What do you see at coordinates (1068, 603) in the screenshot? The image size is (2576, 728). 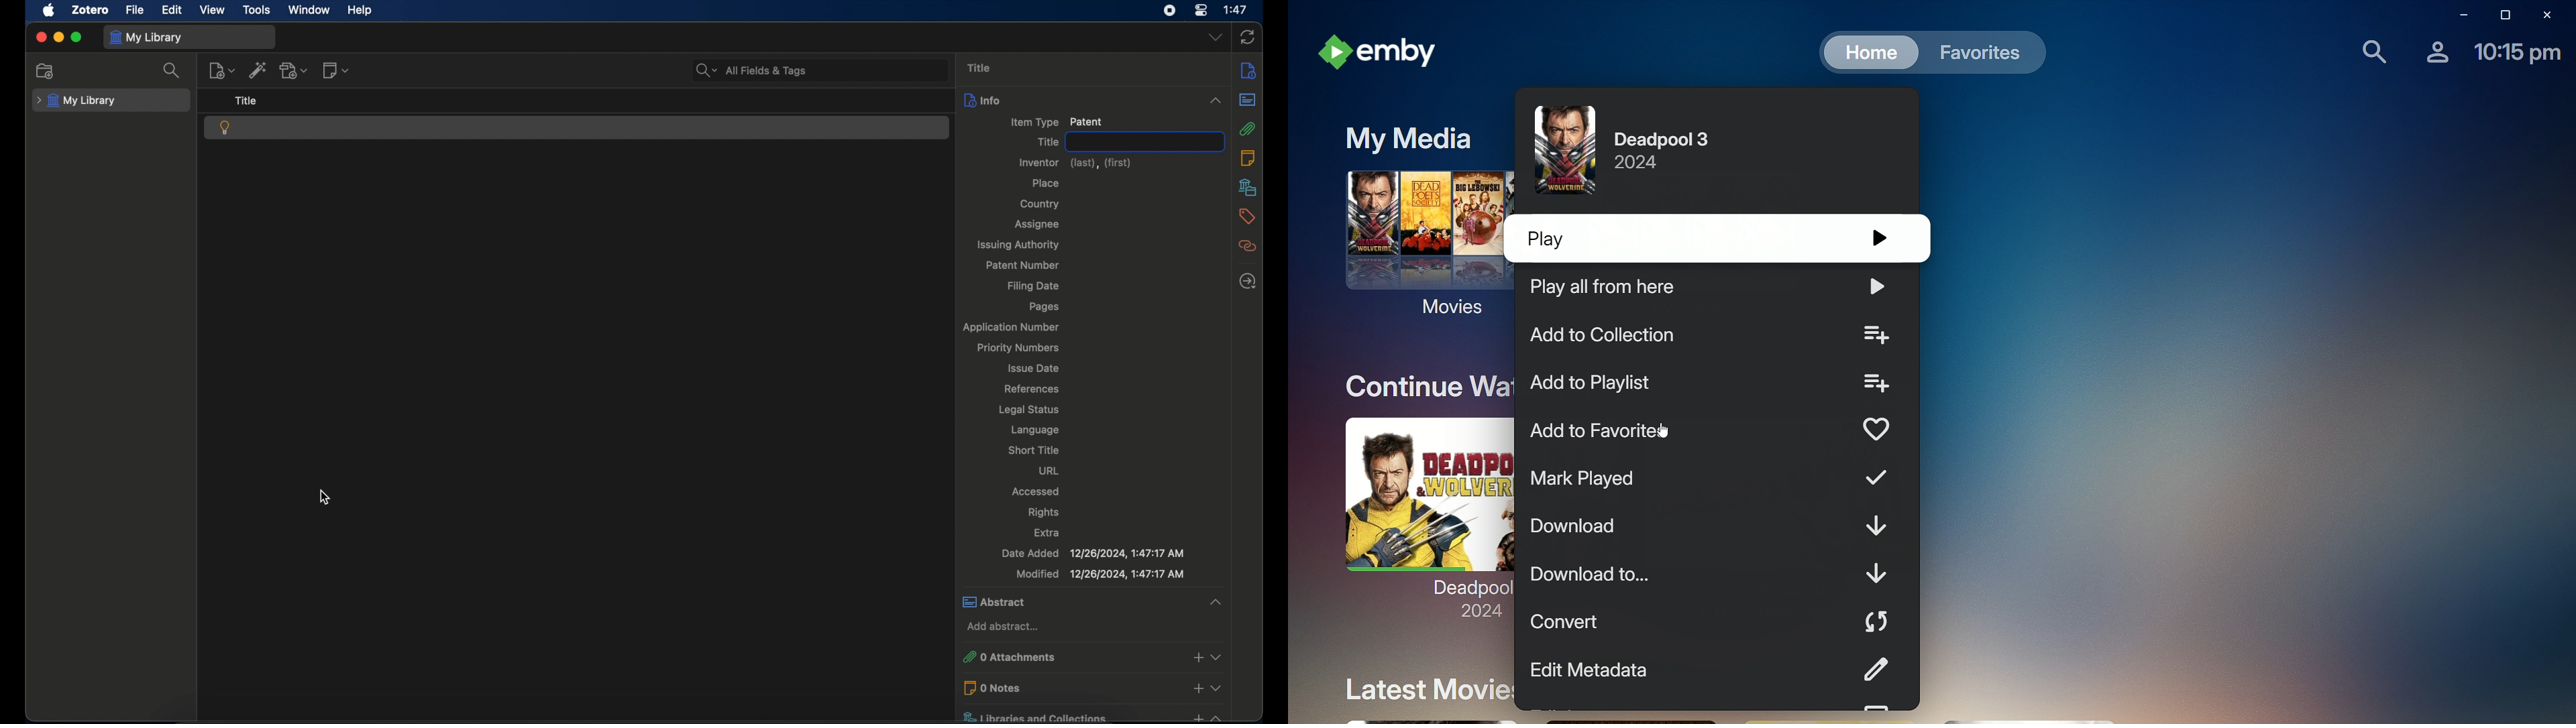 I see `abstract` at bounding box center [1068, 603].